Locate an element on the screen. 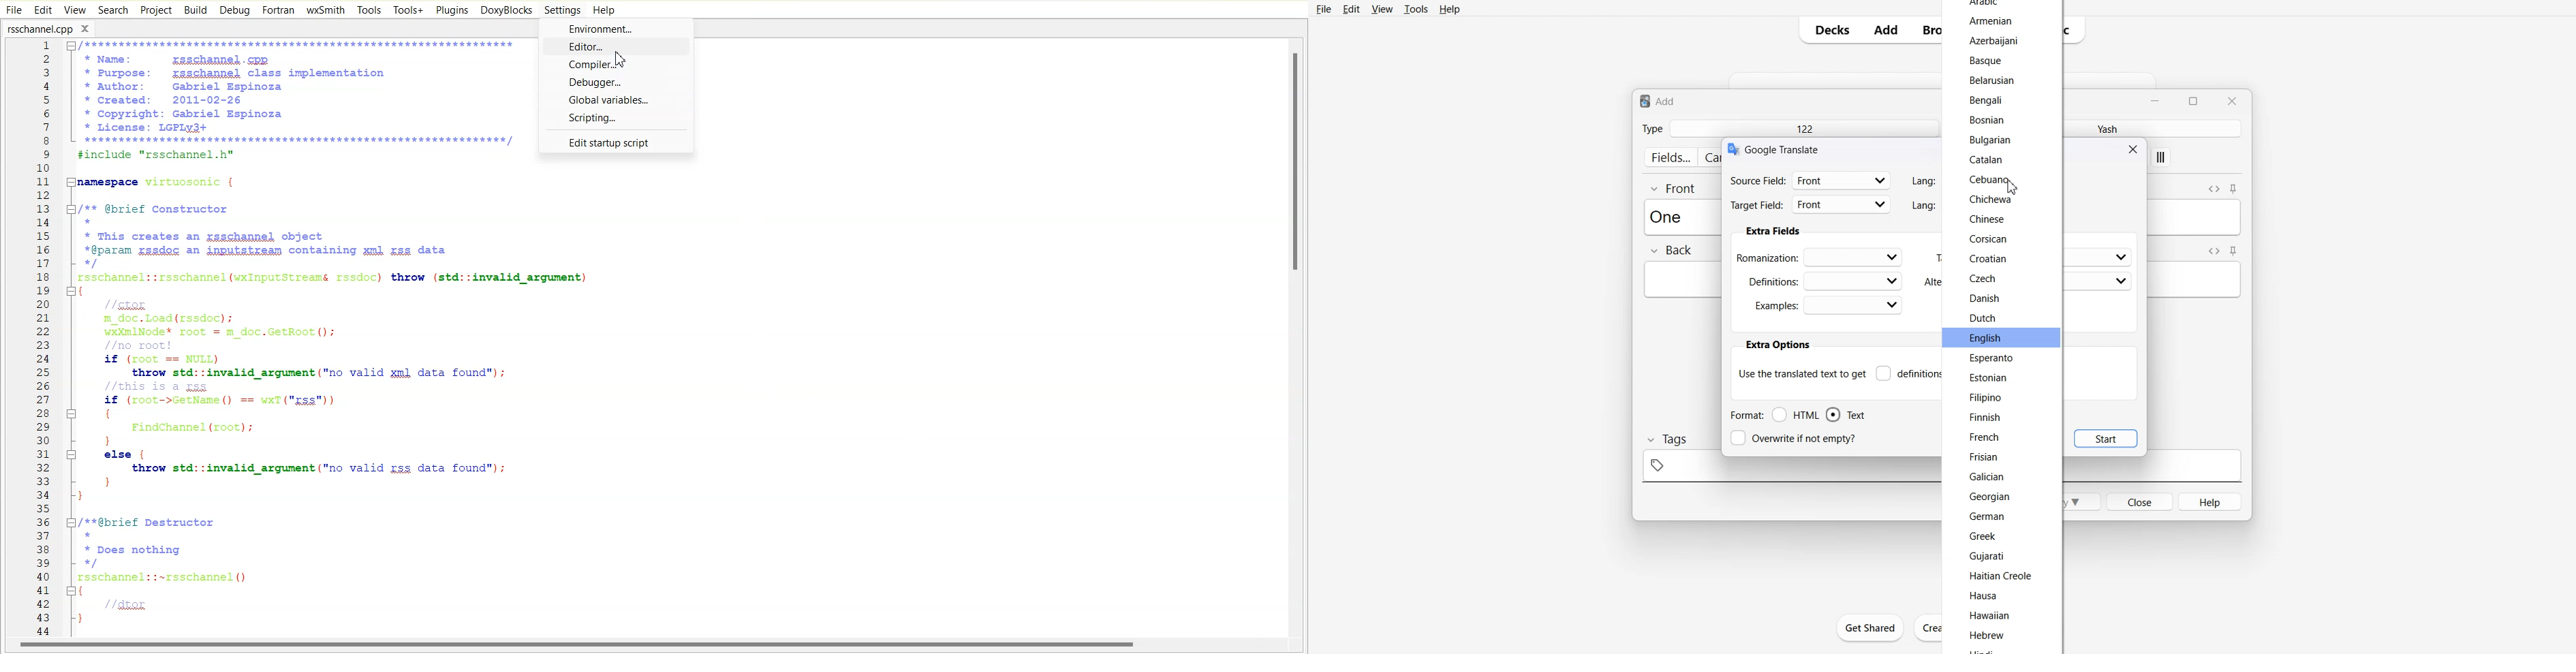 This screenshot has height=672, width=2576. Greek is located at coordinates (1983, 538).